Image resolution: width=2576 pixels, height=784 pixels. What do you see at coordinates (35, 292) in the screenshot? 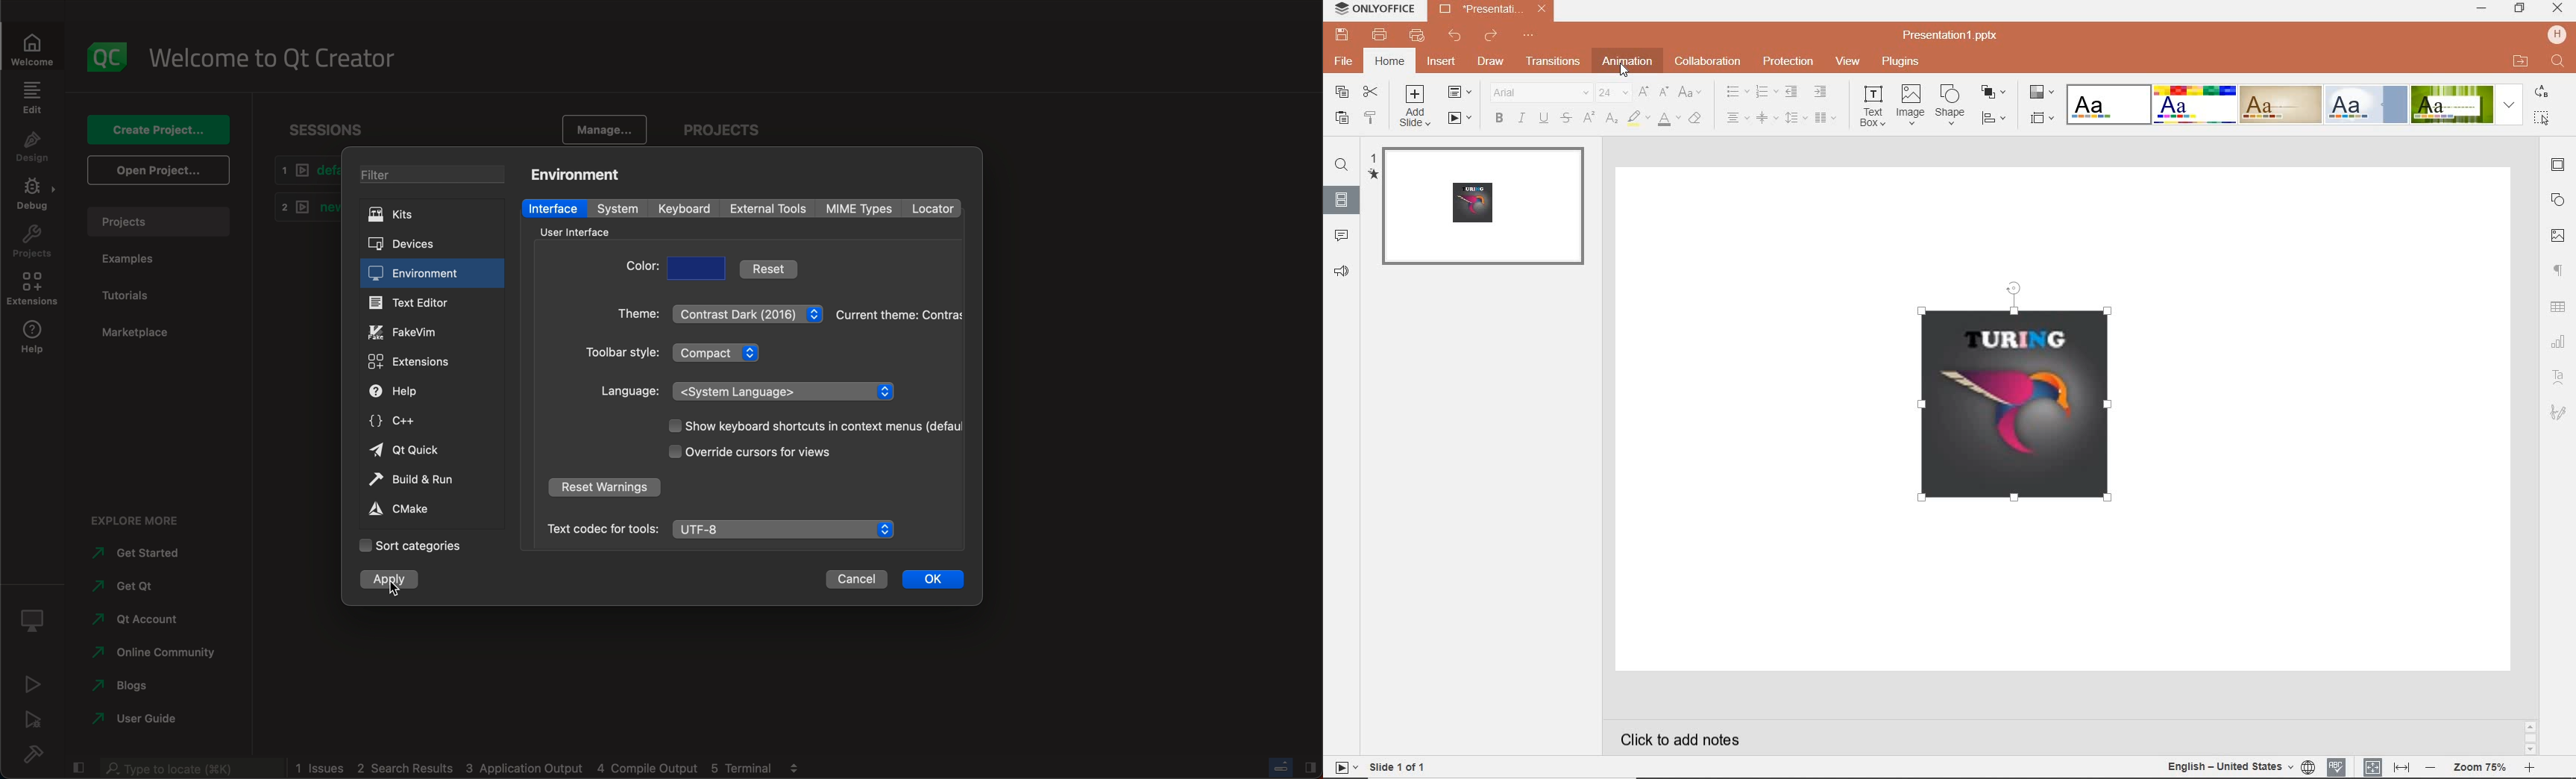
I see `extensions` at bounding box center [35, 292].